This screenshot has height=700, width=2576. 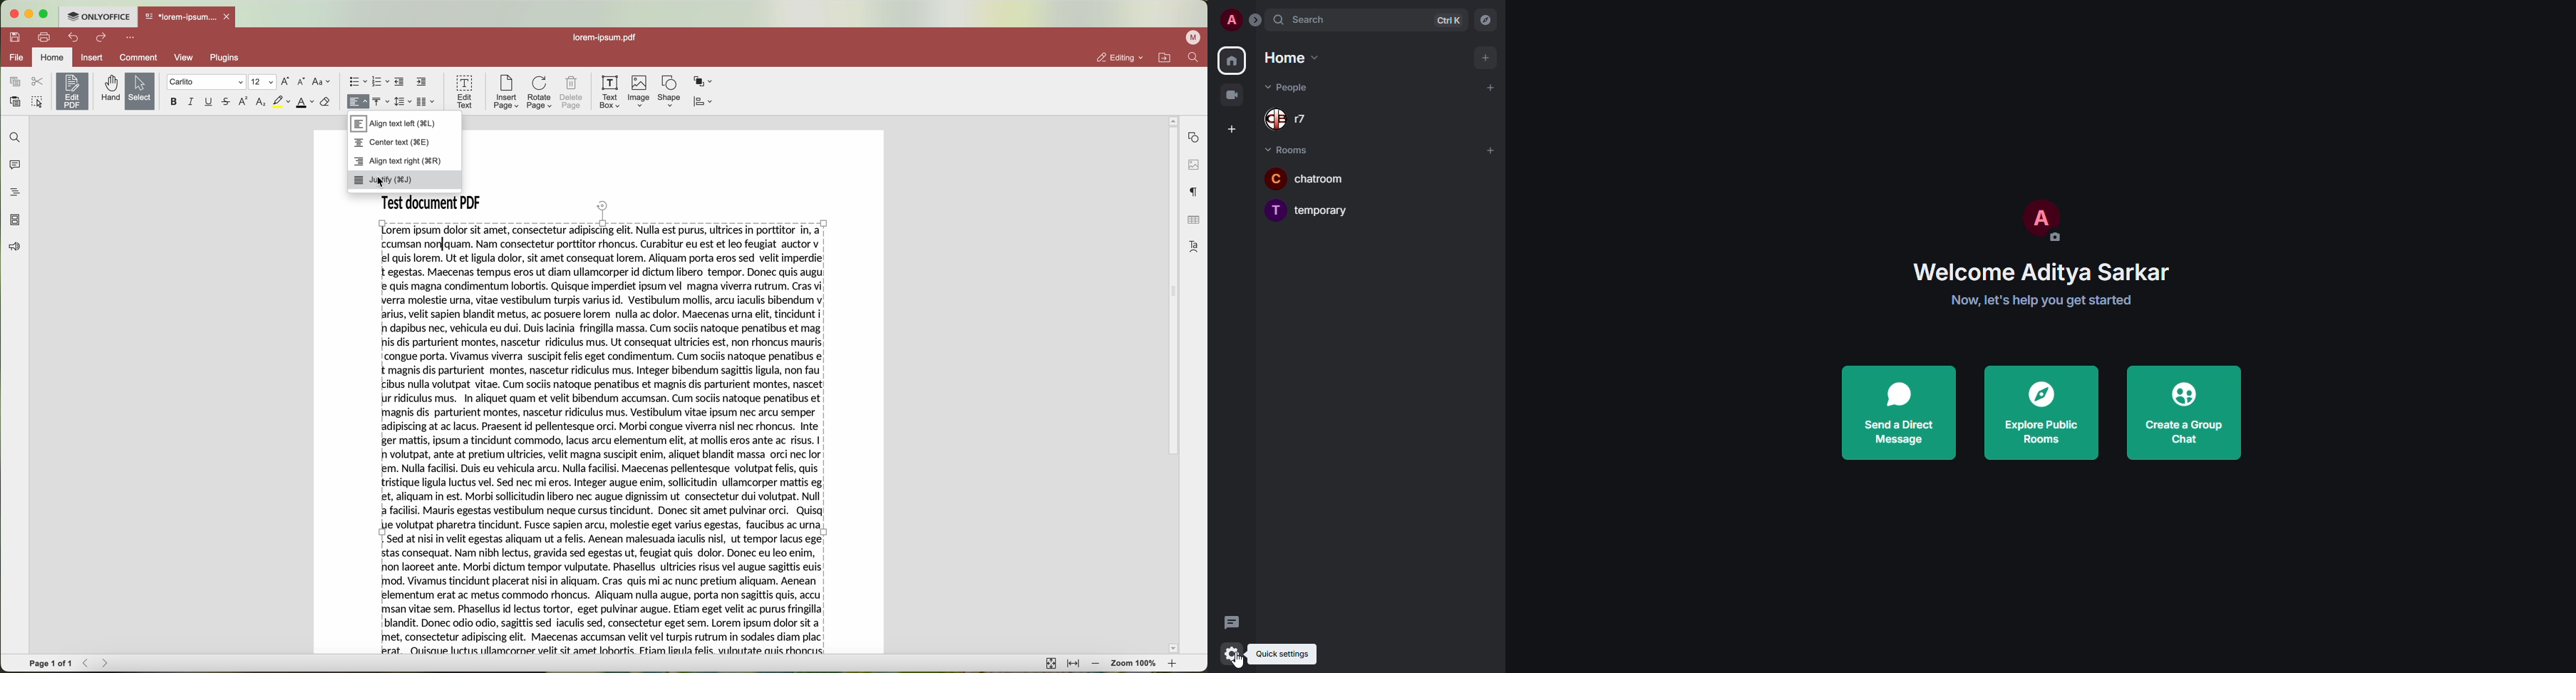 I want to click on shape, so click(x=668, y=91).